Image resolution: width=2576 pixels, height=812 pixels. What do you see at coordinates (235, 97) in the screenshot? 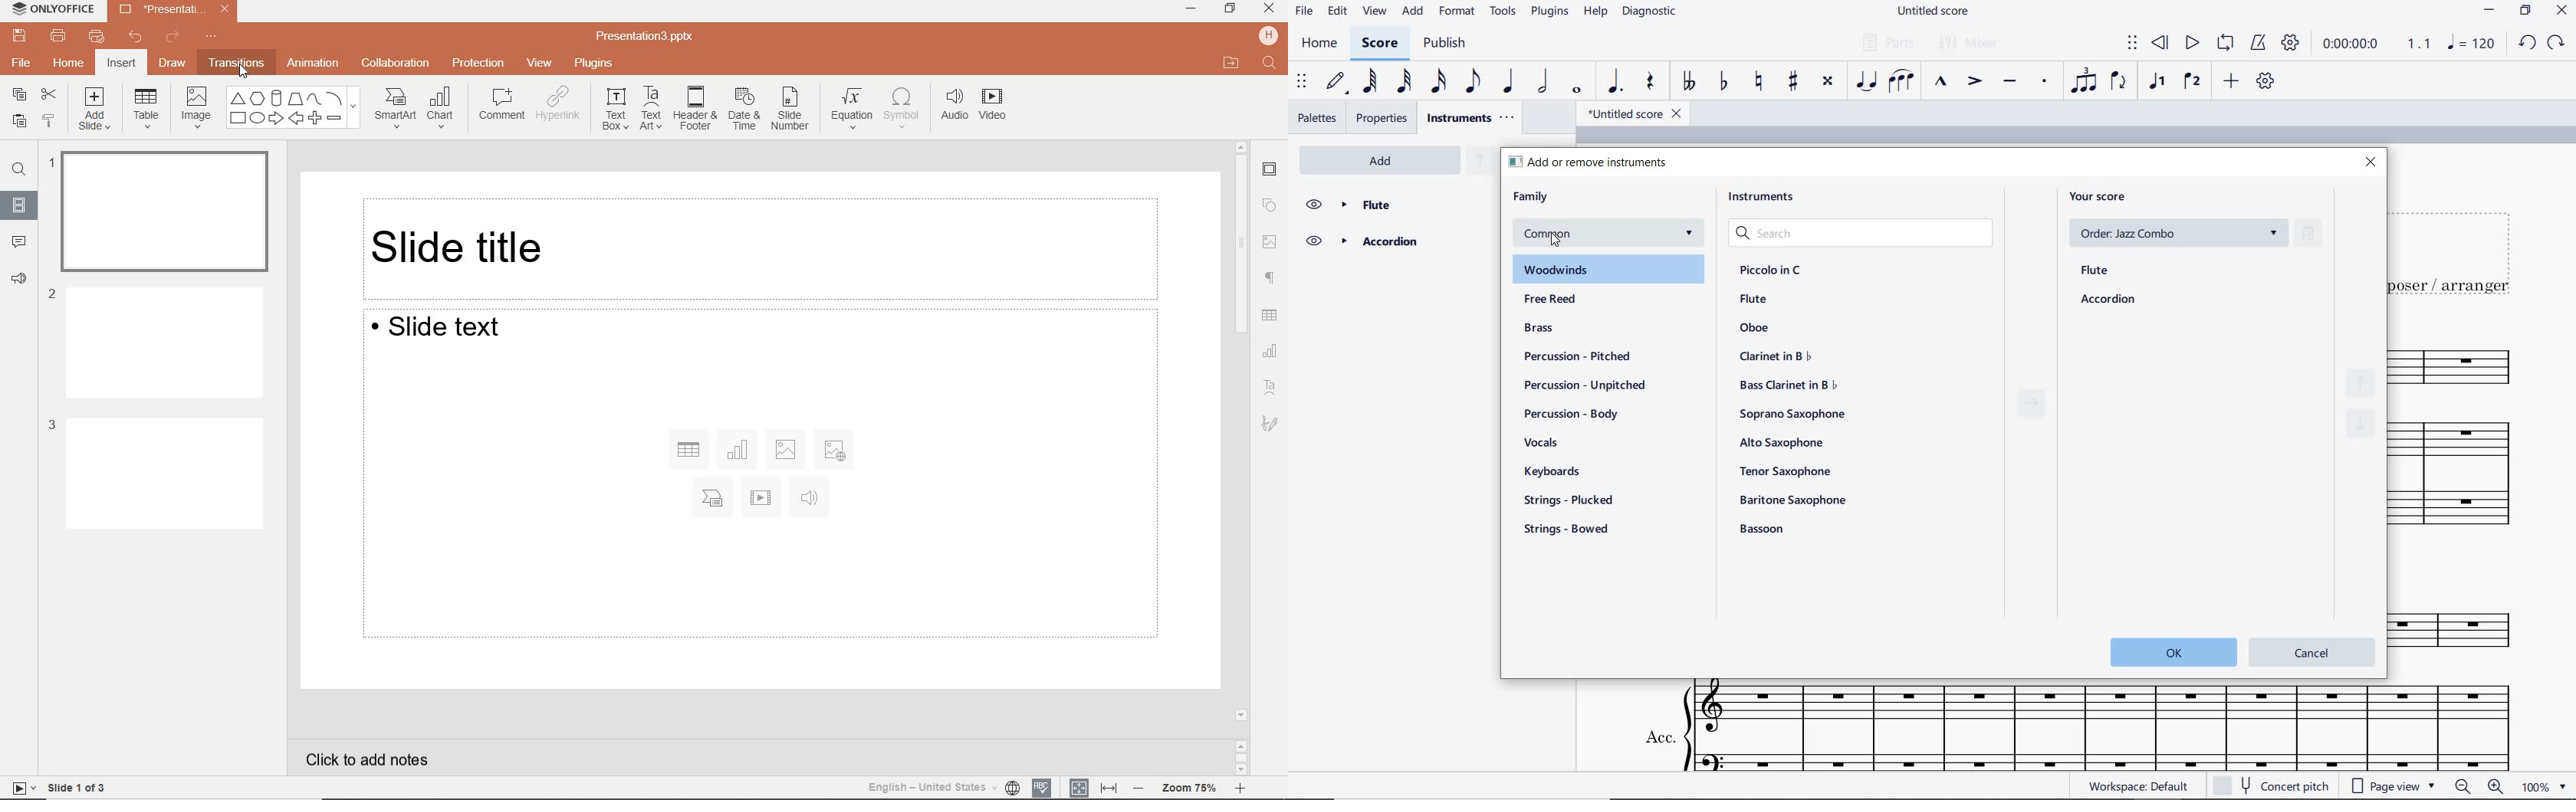
I see `TRIANGLE` at bounding box center [235, 97].